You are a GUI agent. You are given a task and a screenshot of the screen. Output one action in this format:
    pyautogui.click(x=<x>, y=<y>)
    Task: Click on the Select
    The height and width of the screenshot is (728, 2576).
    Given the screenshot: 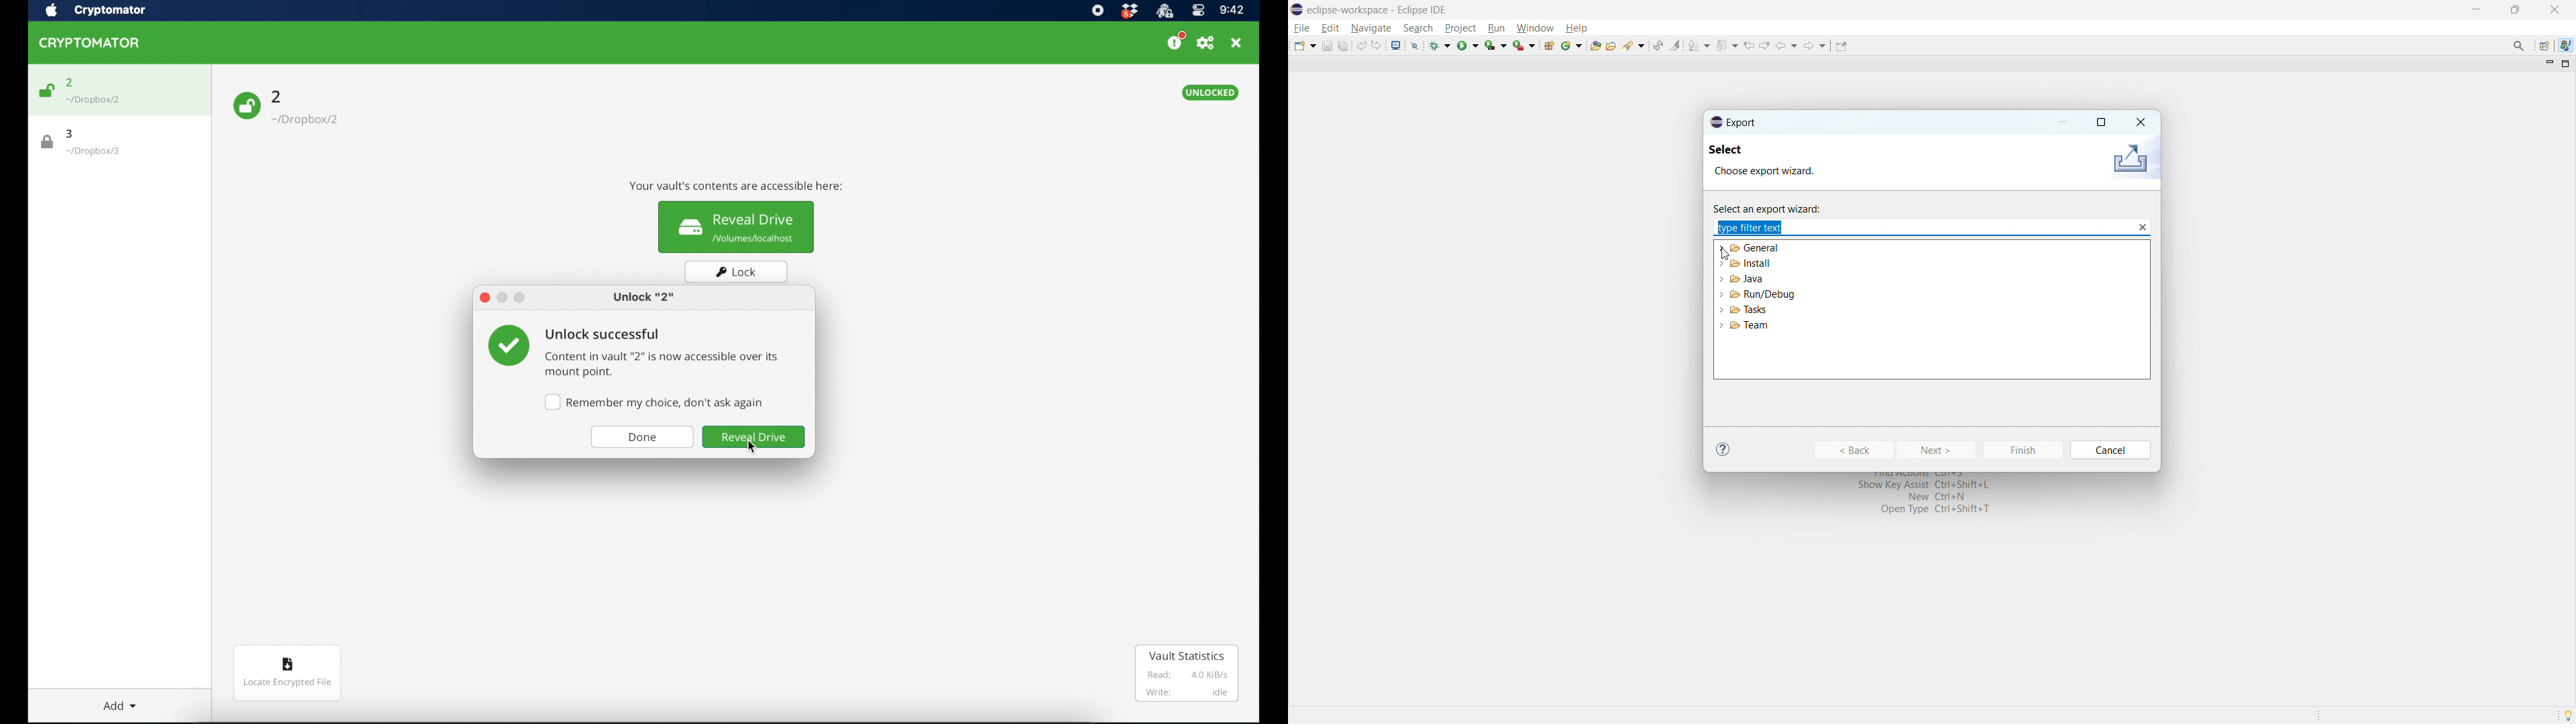 What is the action you would take?
    pyautogui.click(x=1737, y=152)
    